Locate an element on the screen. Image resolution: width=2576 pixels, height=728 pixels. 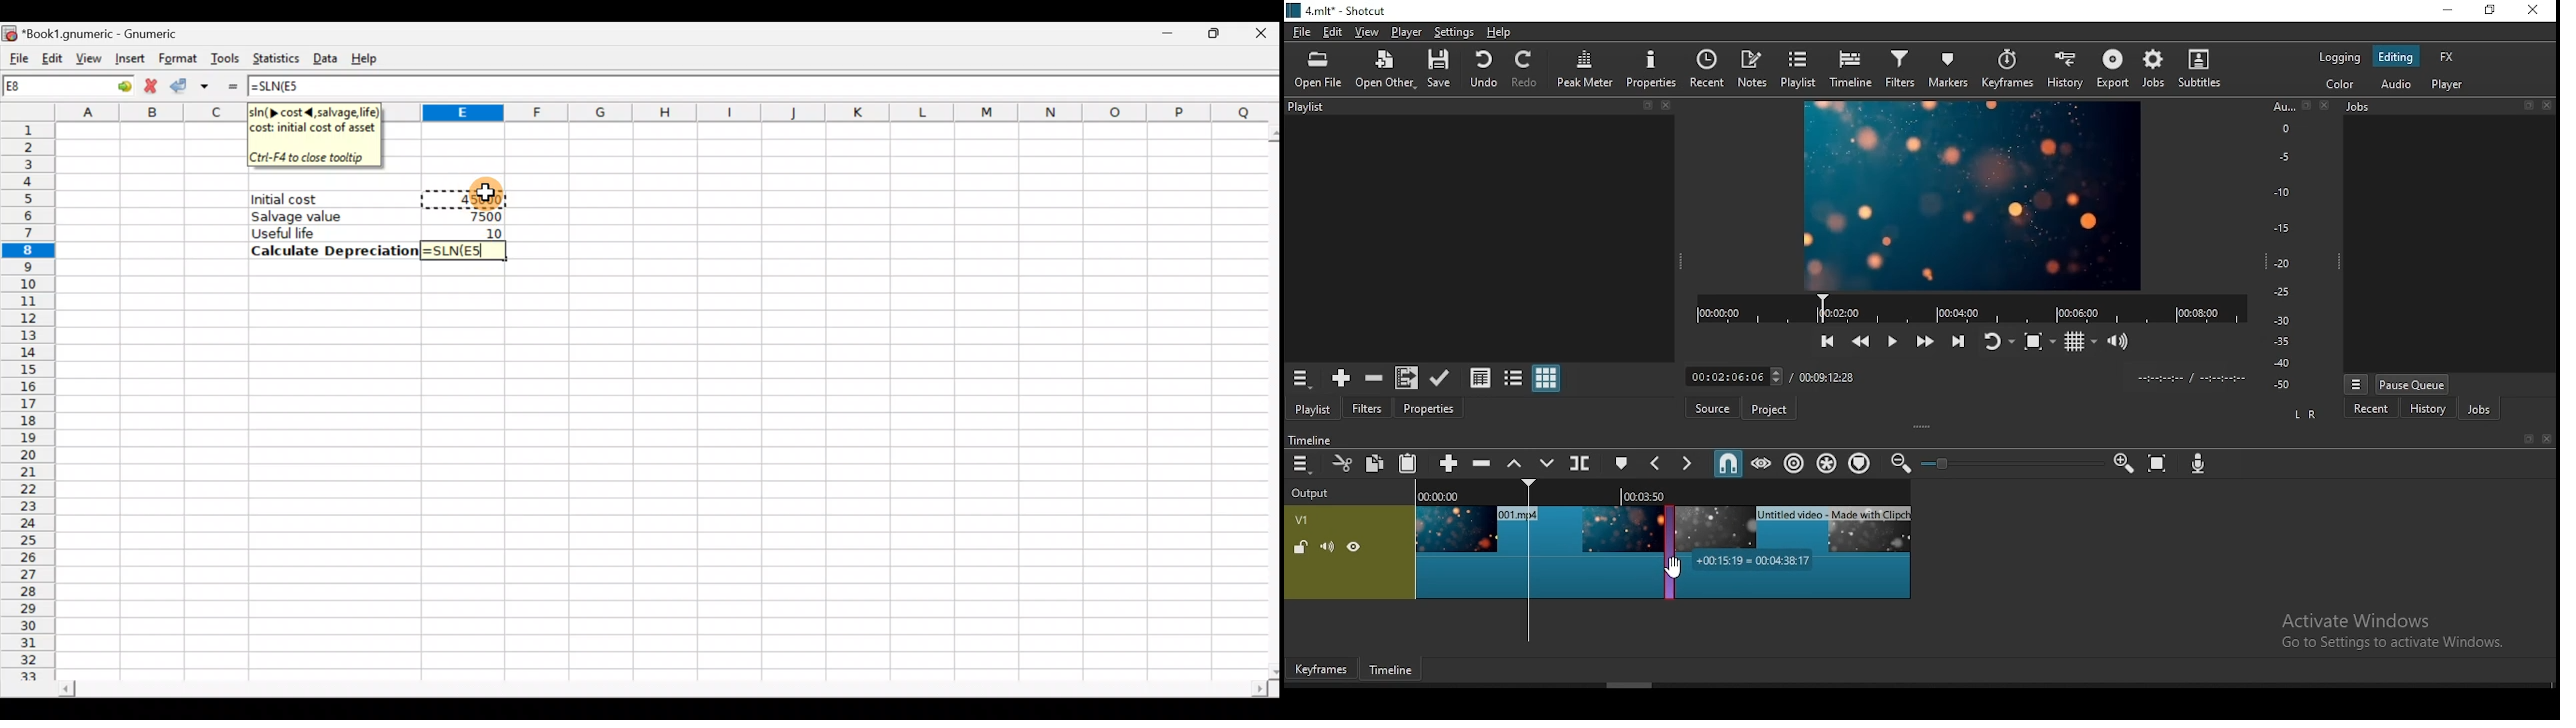
elapsed time is located at coordinates (1738, 374).